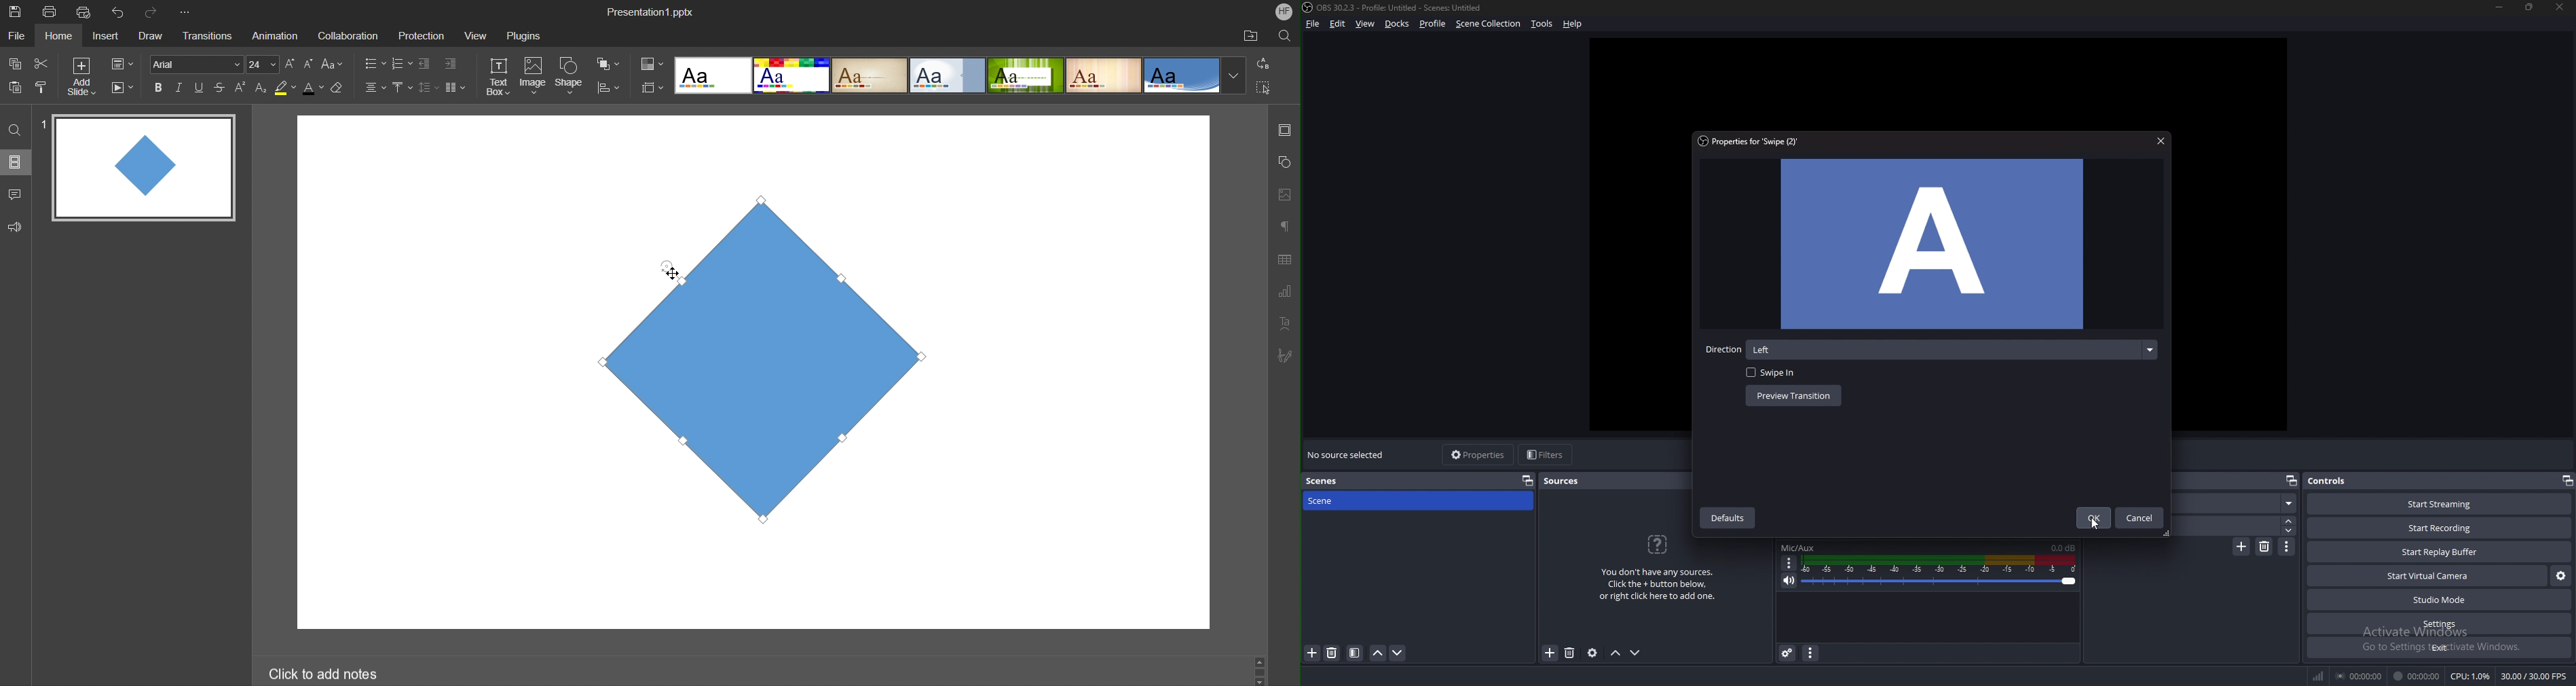  Describe the element at coordinates (16, 130) in the screenshot. I see `Find` at that location.